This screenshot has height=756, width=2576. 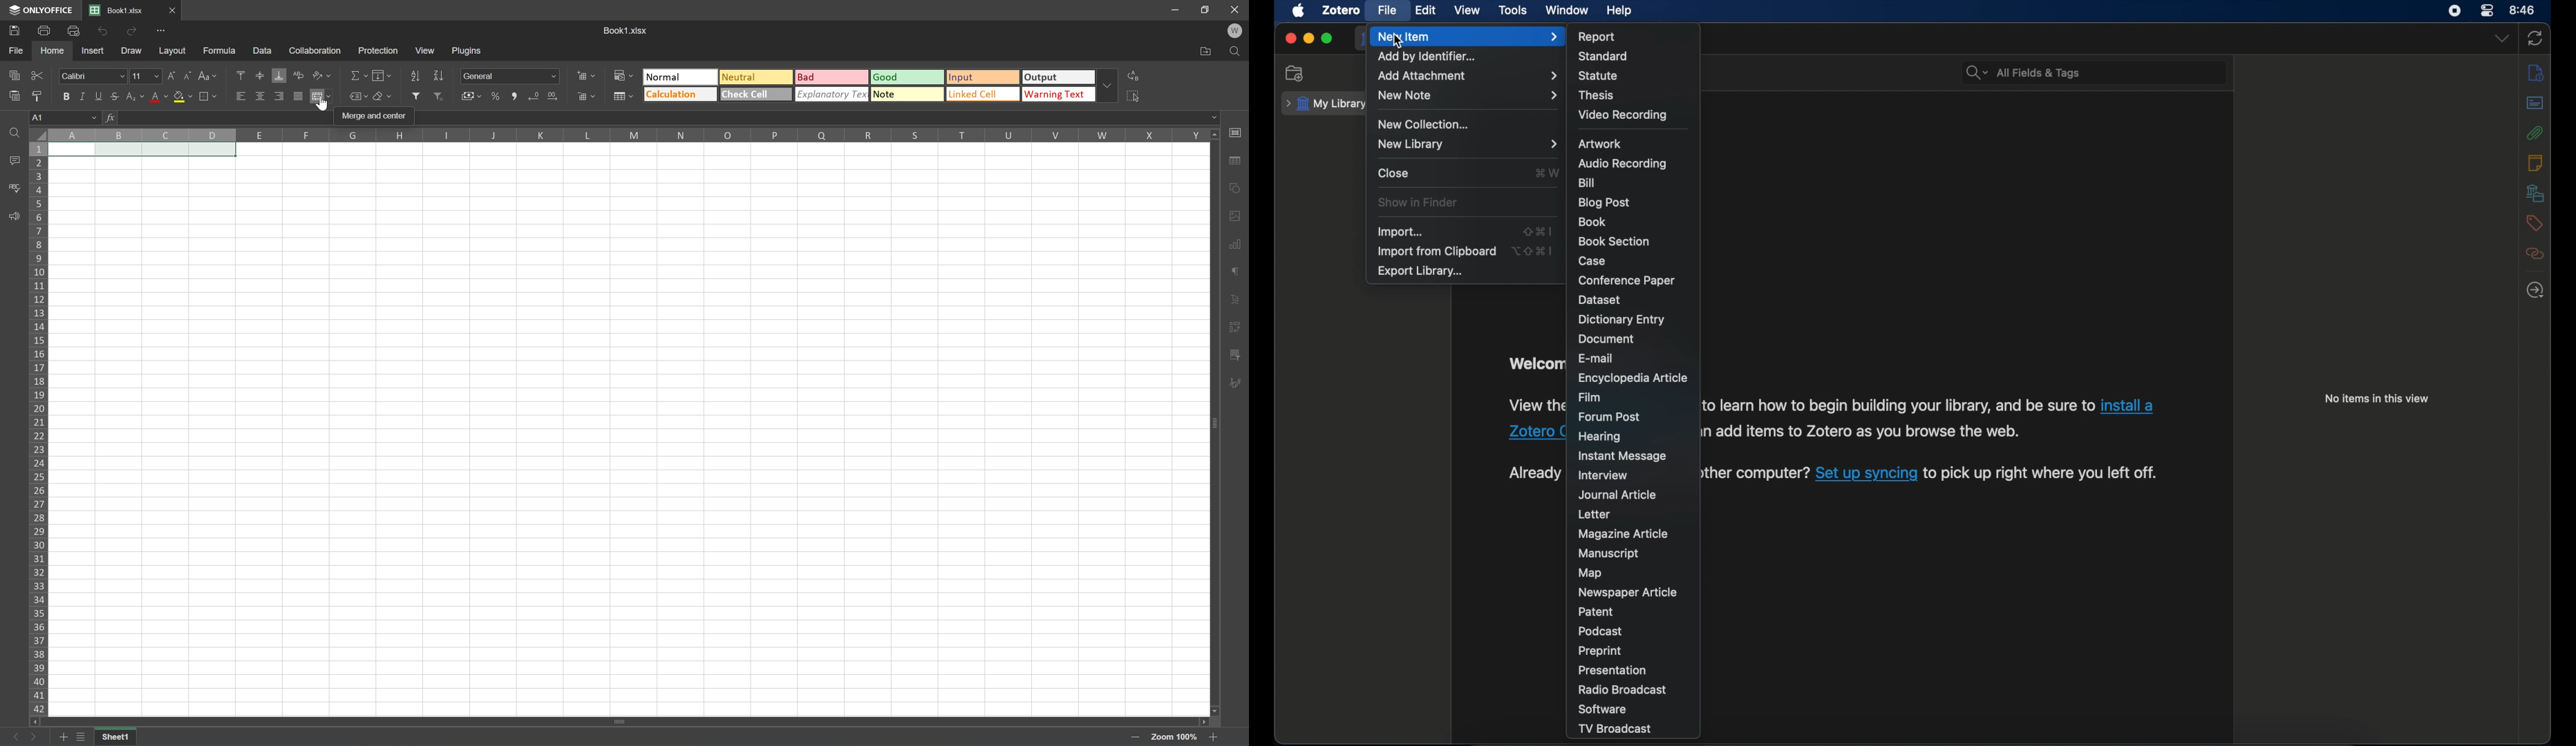 I want to click on Named ranges, so click(x=357, y=96).